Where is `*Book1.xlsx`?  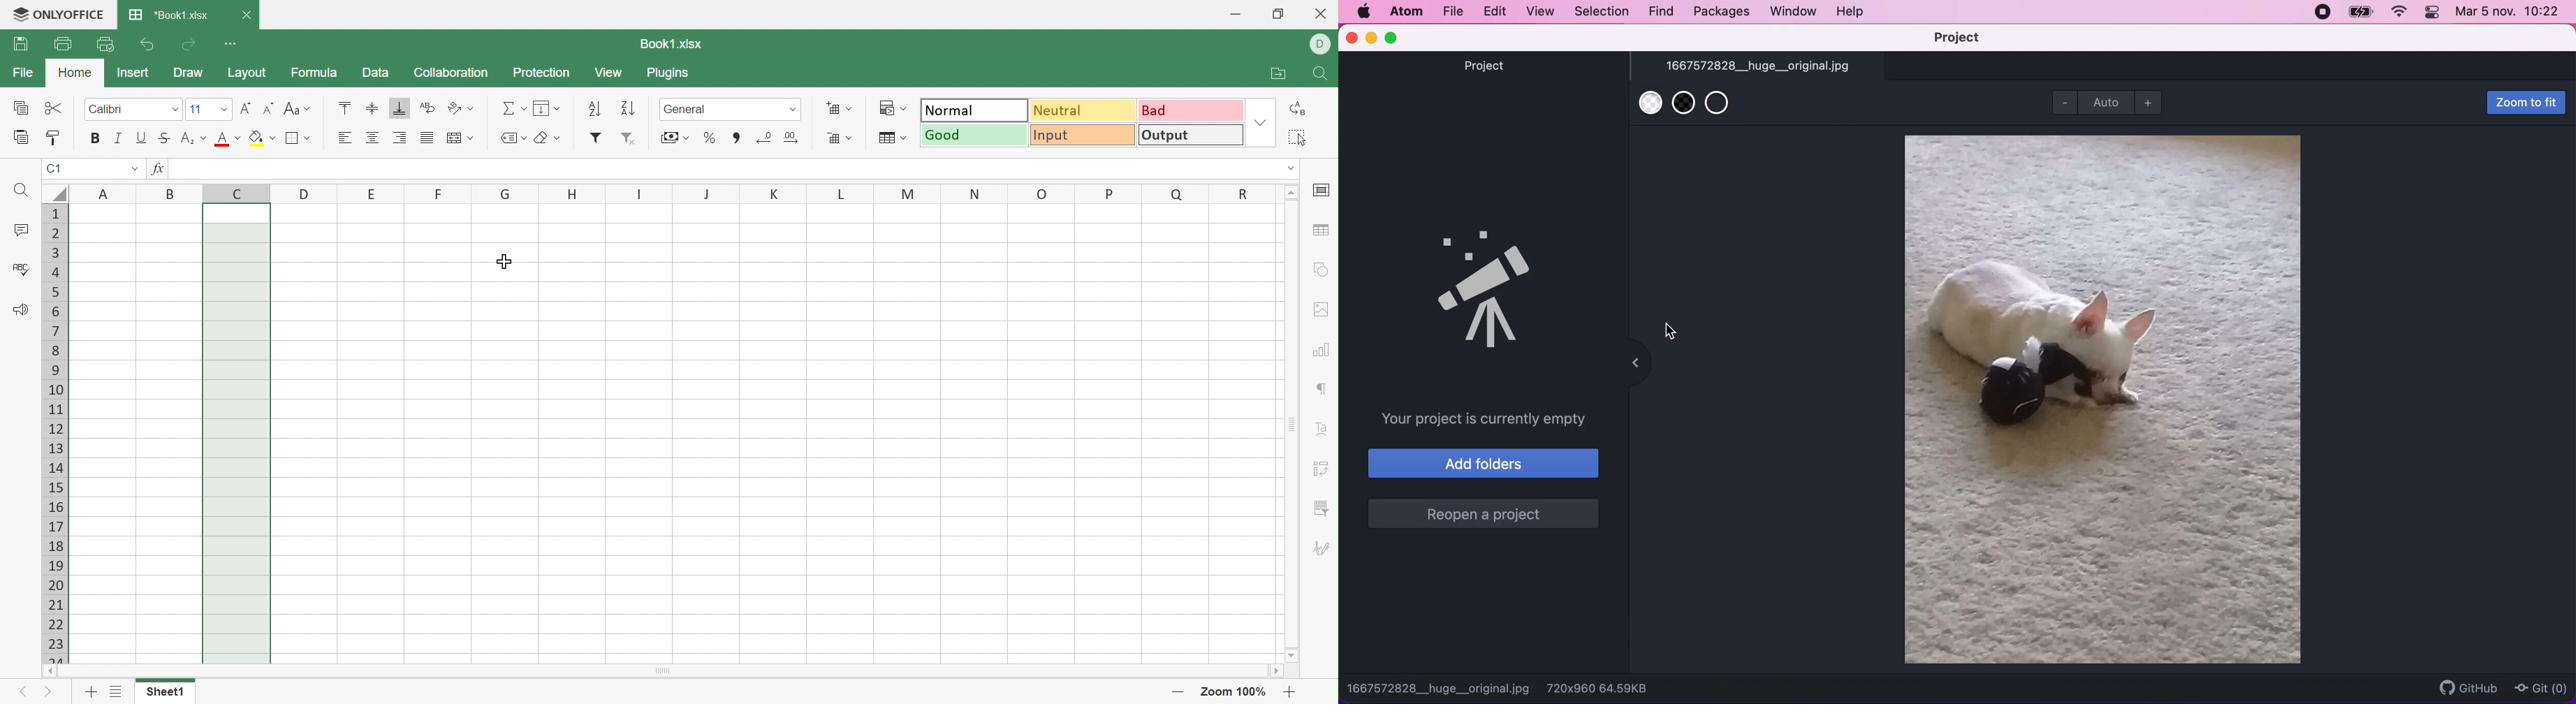
*Book1.xlsx is located at coordinates (170, 15).